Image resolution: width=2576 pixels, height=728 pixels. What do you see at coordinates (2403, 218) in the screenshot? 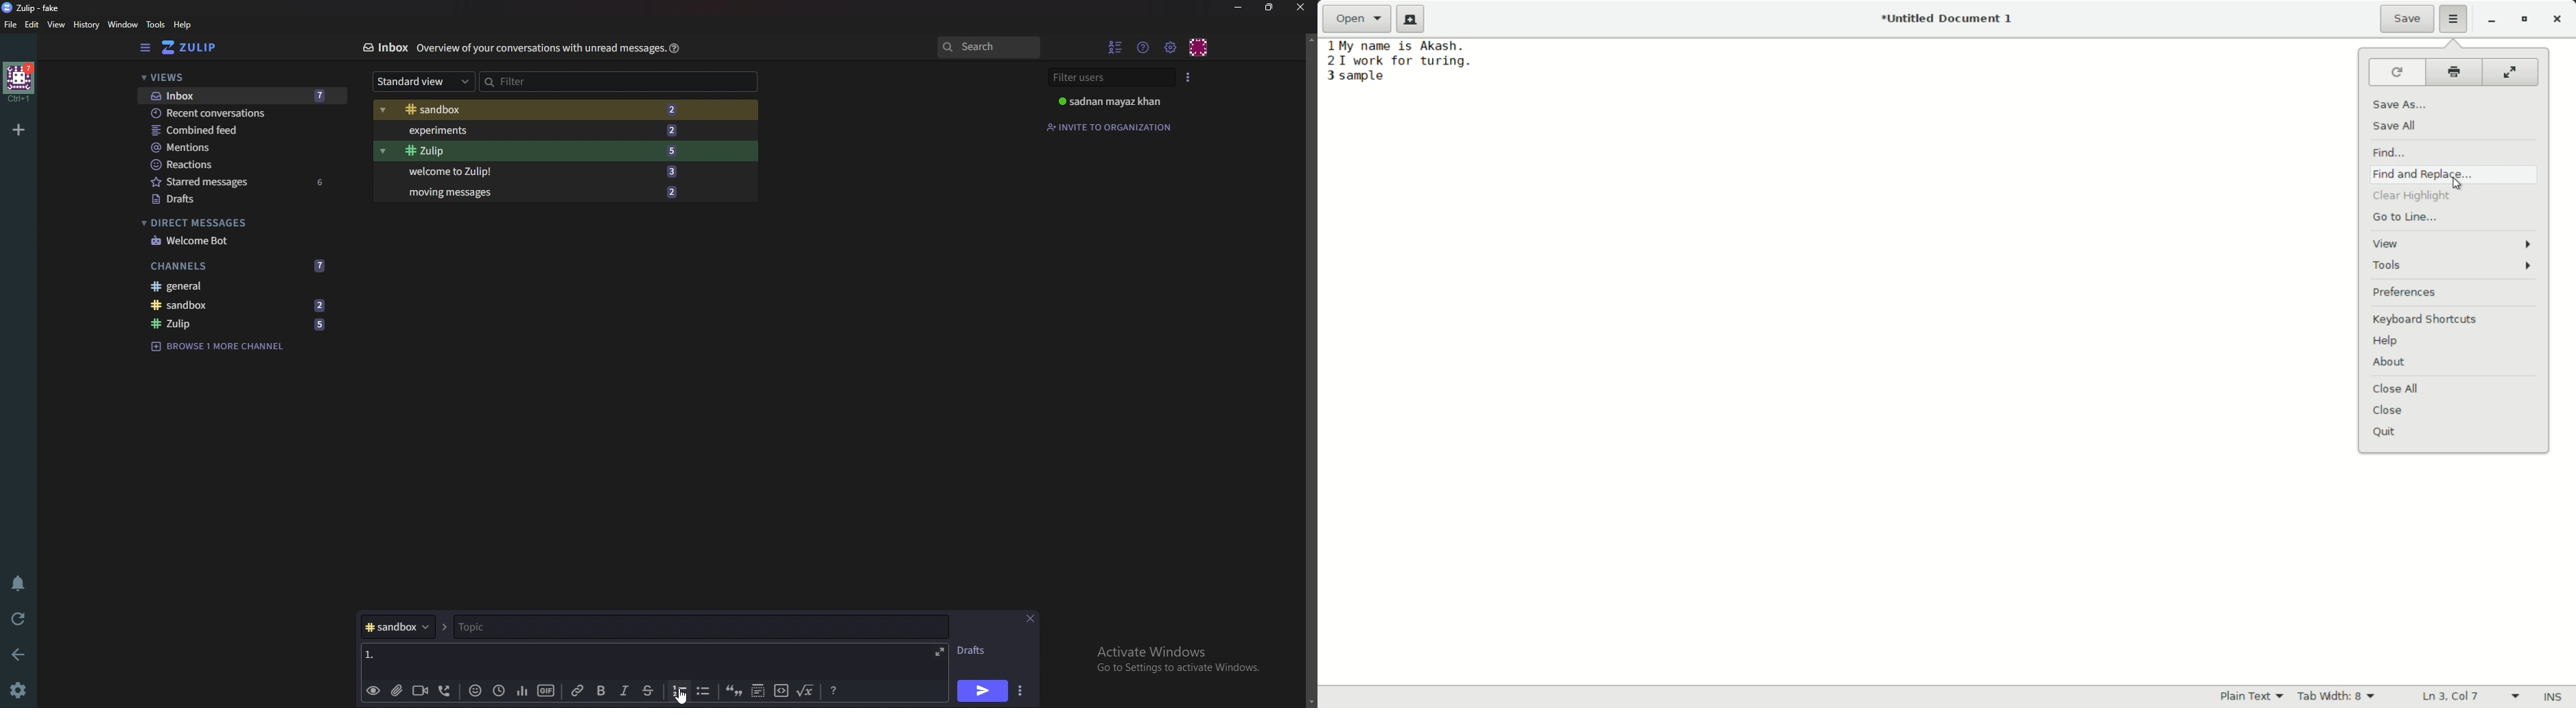
I see `go to line` at bounding box center [2403, 218].